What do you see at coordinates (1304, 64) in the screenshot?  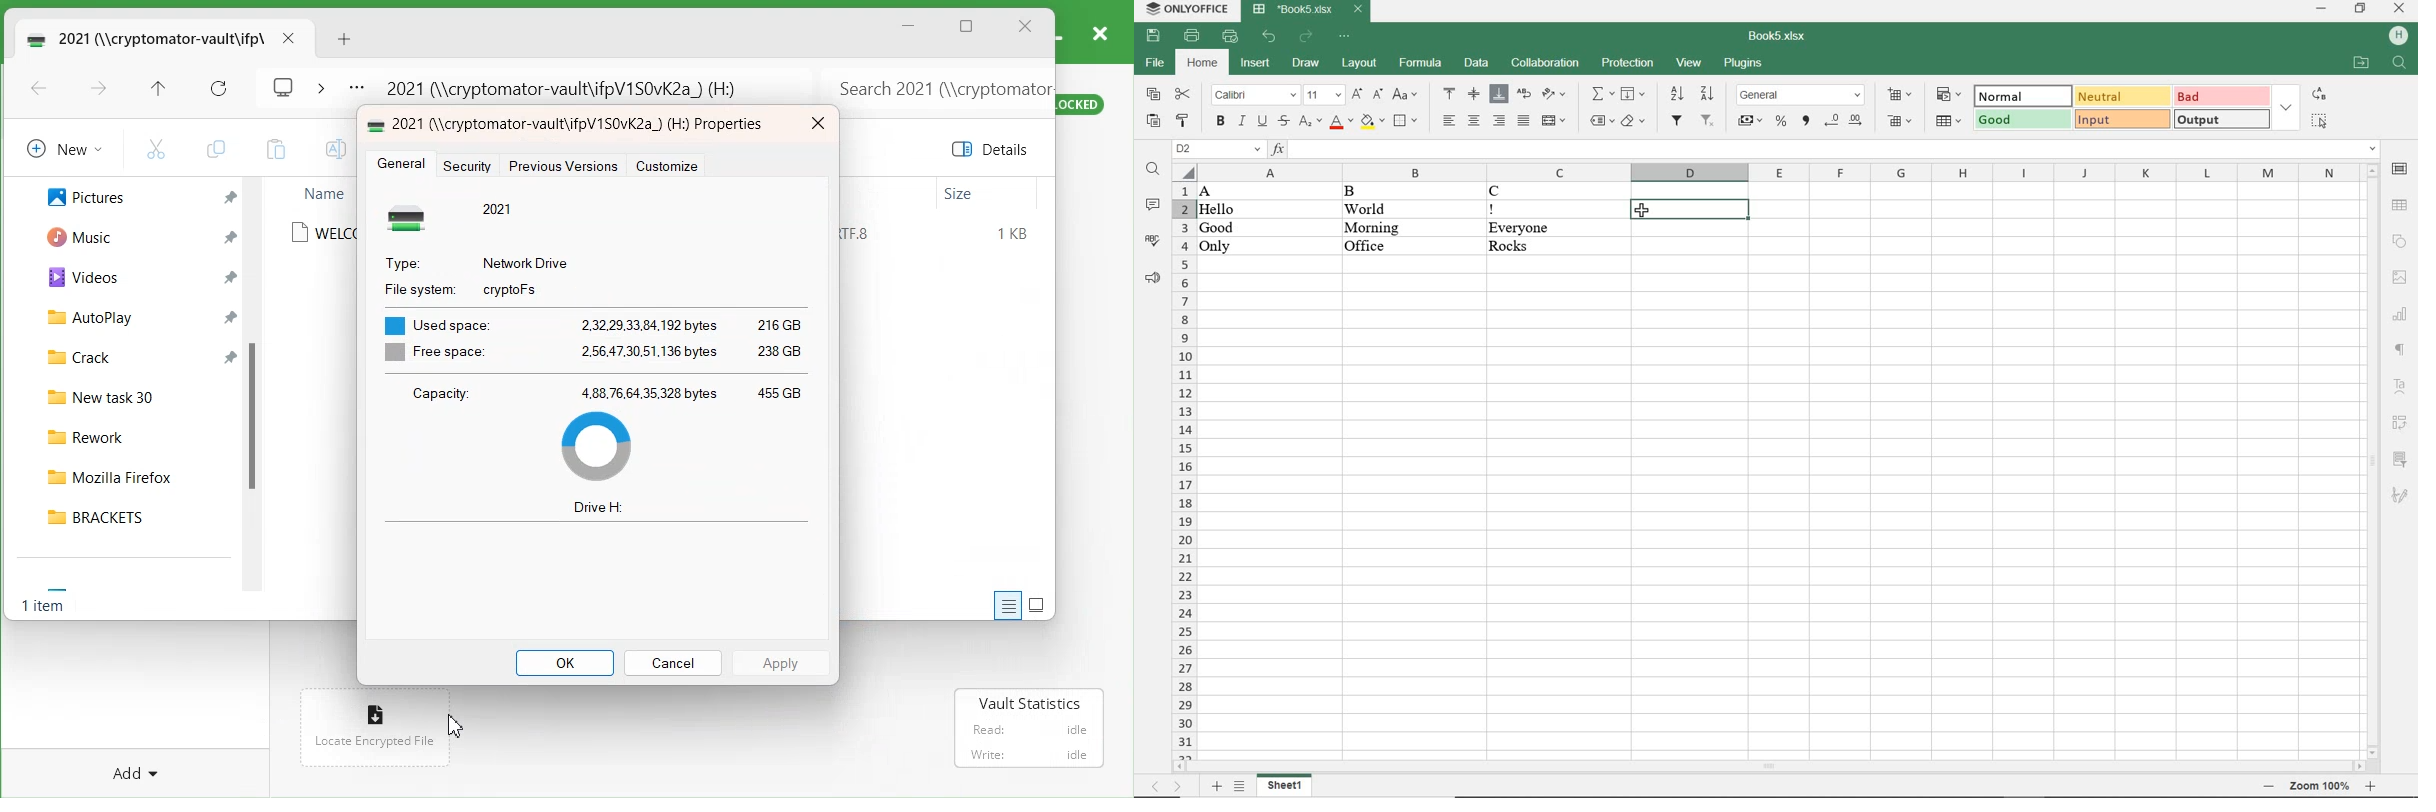 I see `draw` at bounding box center [1304, 64].